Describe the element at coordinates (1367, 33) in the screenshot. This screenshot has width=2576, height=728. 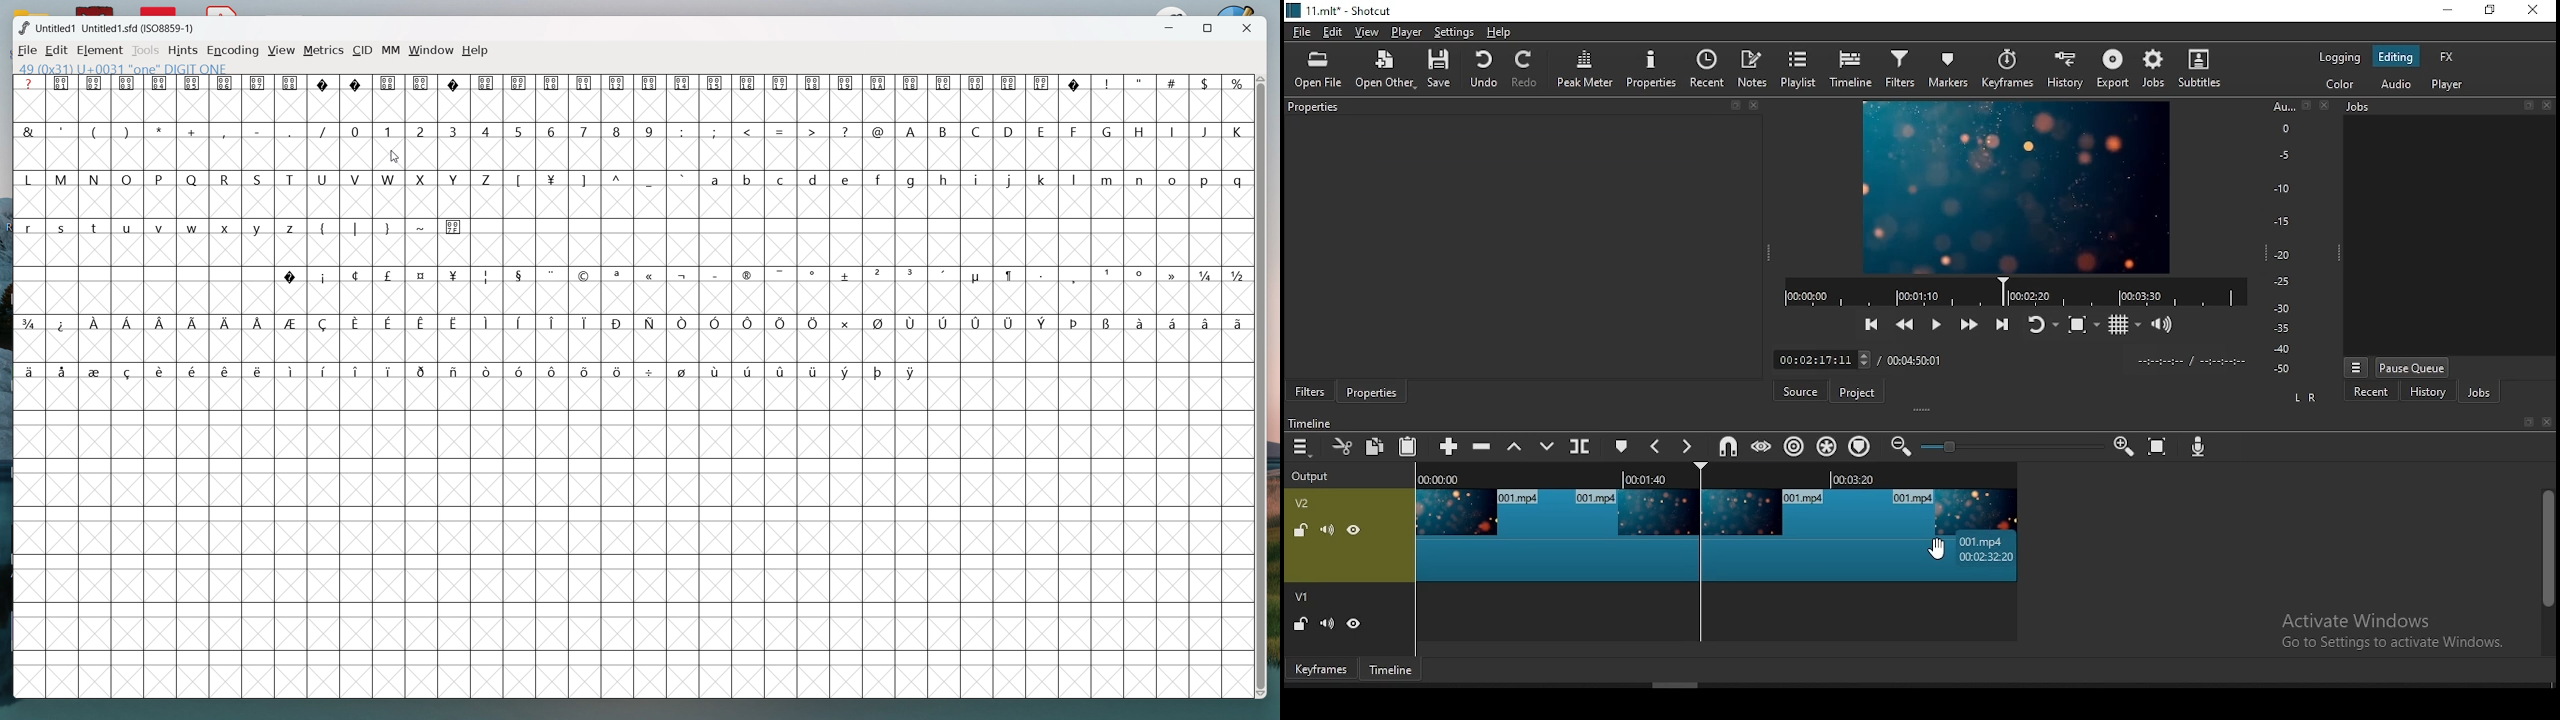
I see `view` at that location.